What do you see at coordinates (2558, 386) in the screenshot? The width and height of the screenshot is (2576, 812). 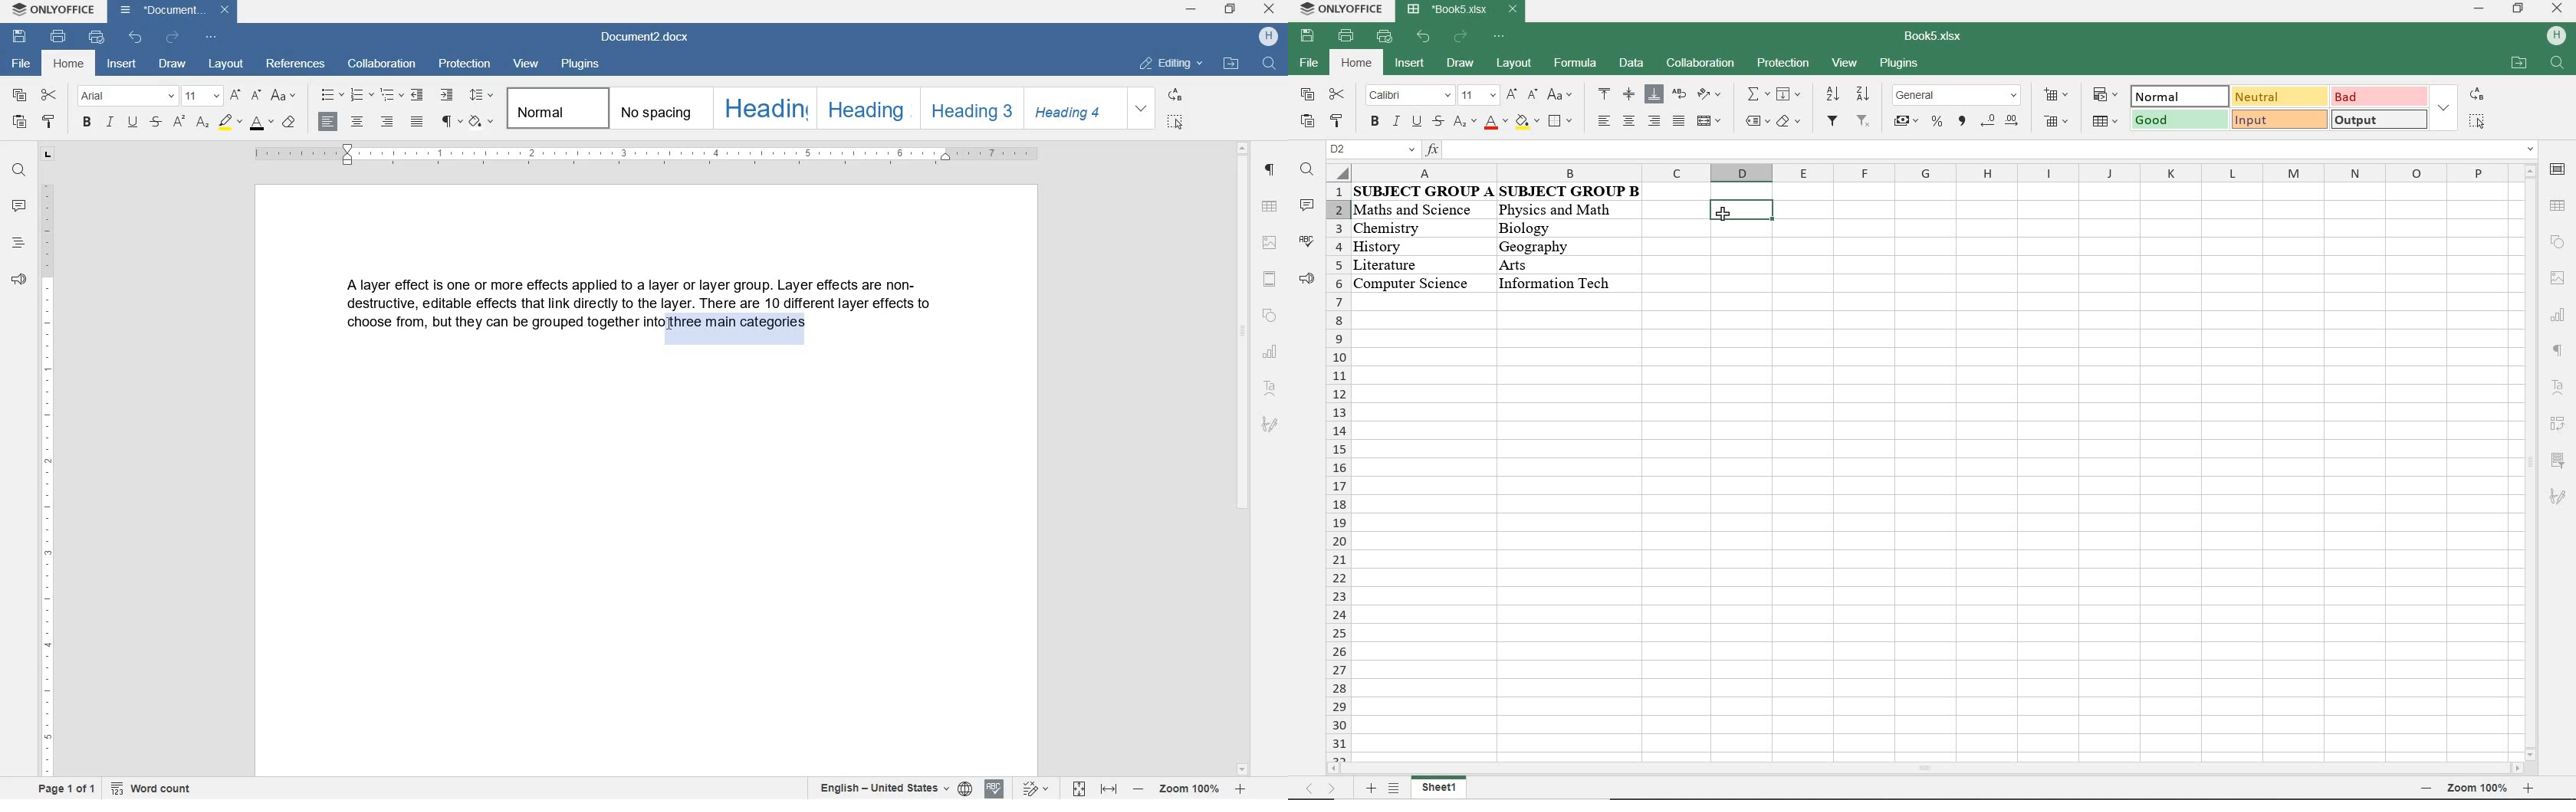 I see `Text art` at bounding box center [2558, 386].